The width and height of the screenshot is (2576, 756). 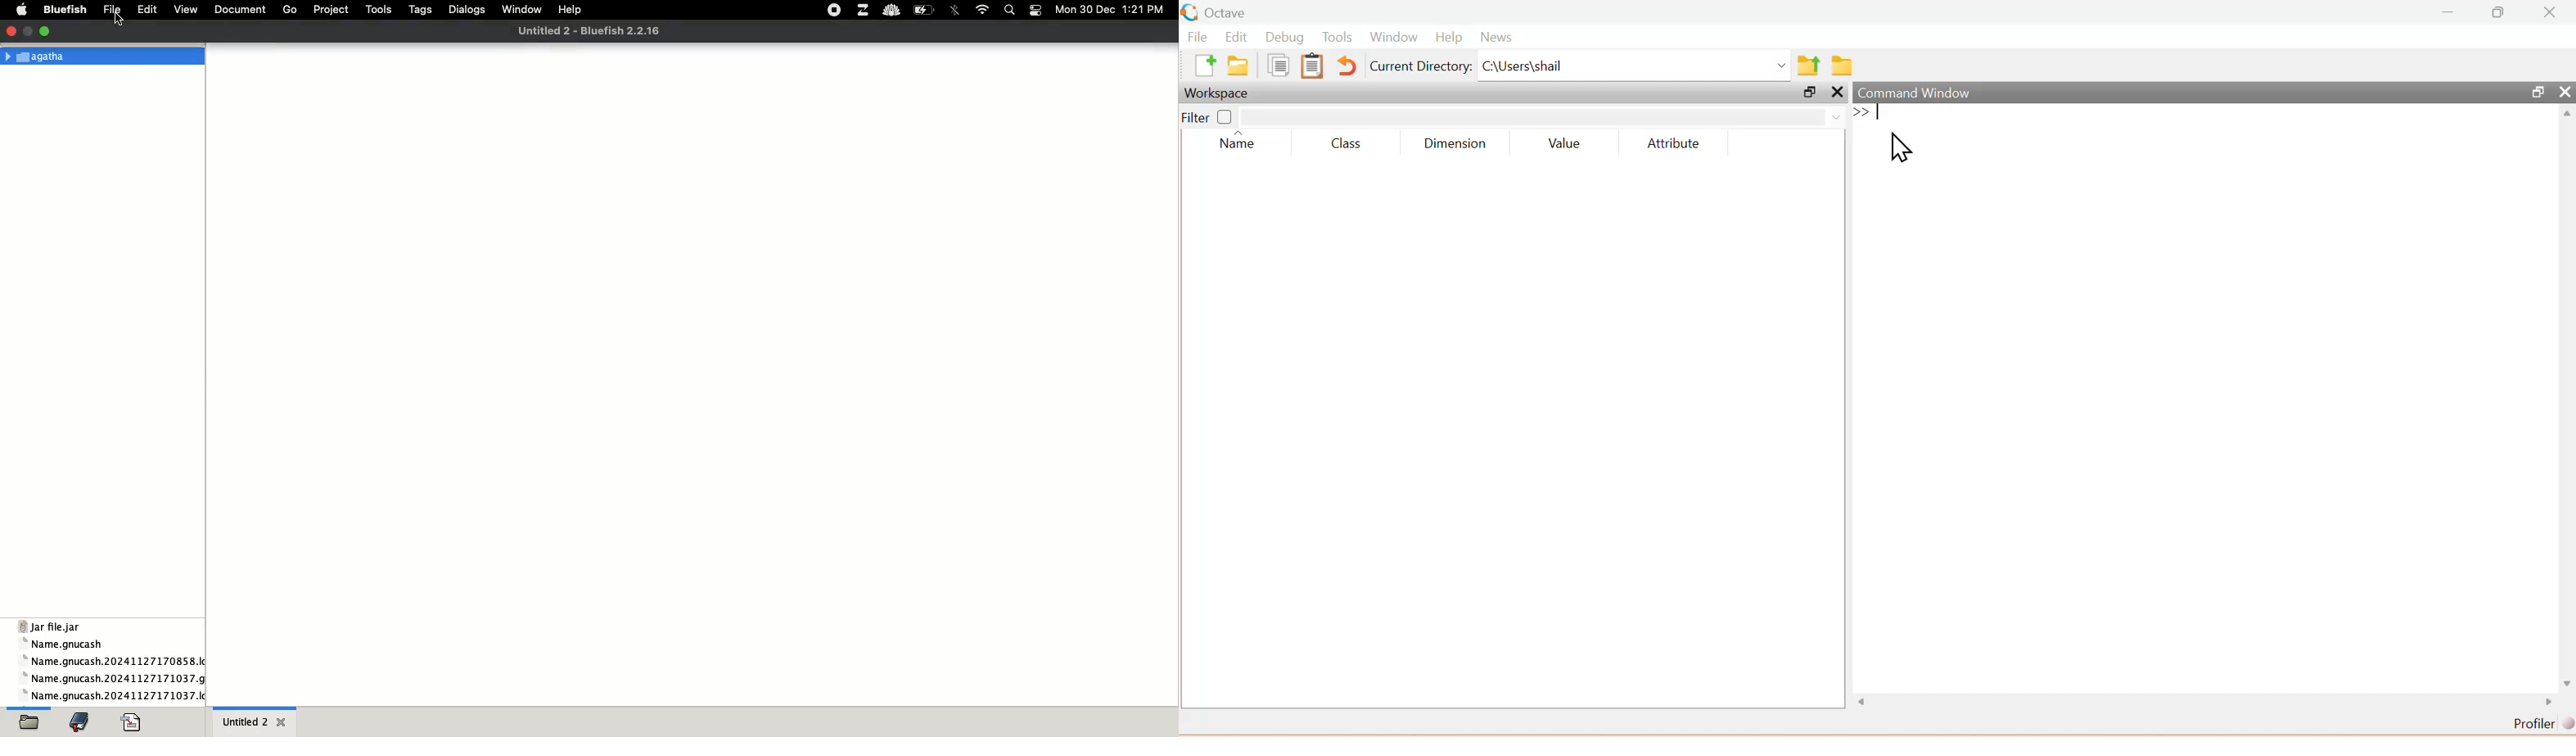 What do you see at coordinates (105, 56) in the screenshot?
I see `Agatha` at bounding box center [105, 56].